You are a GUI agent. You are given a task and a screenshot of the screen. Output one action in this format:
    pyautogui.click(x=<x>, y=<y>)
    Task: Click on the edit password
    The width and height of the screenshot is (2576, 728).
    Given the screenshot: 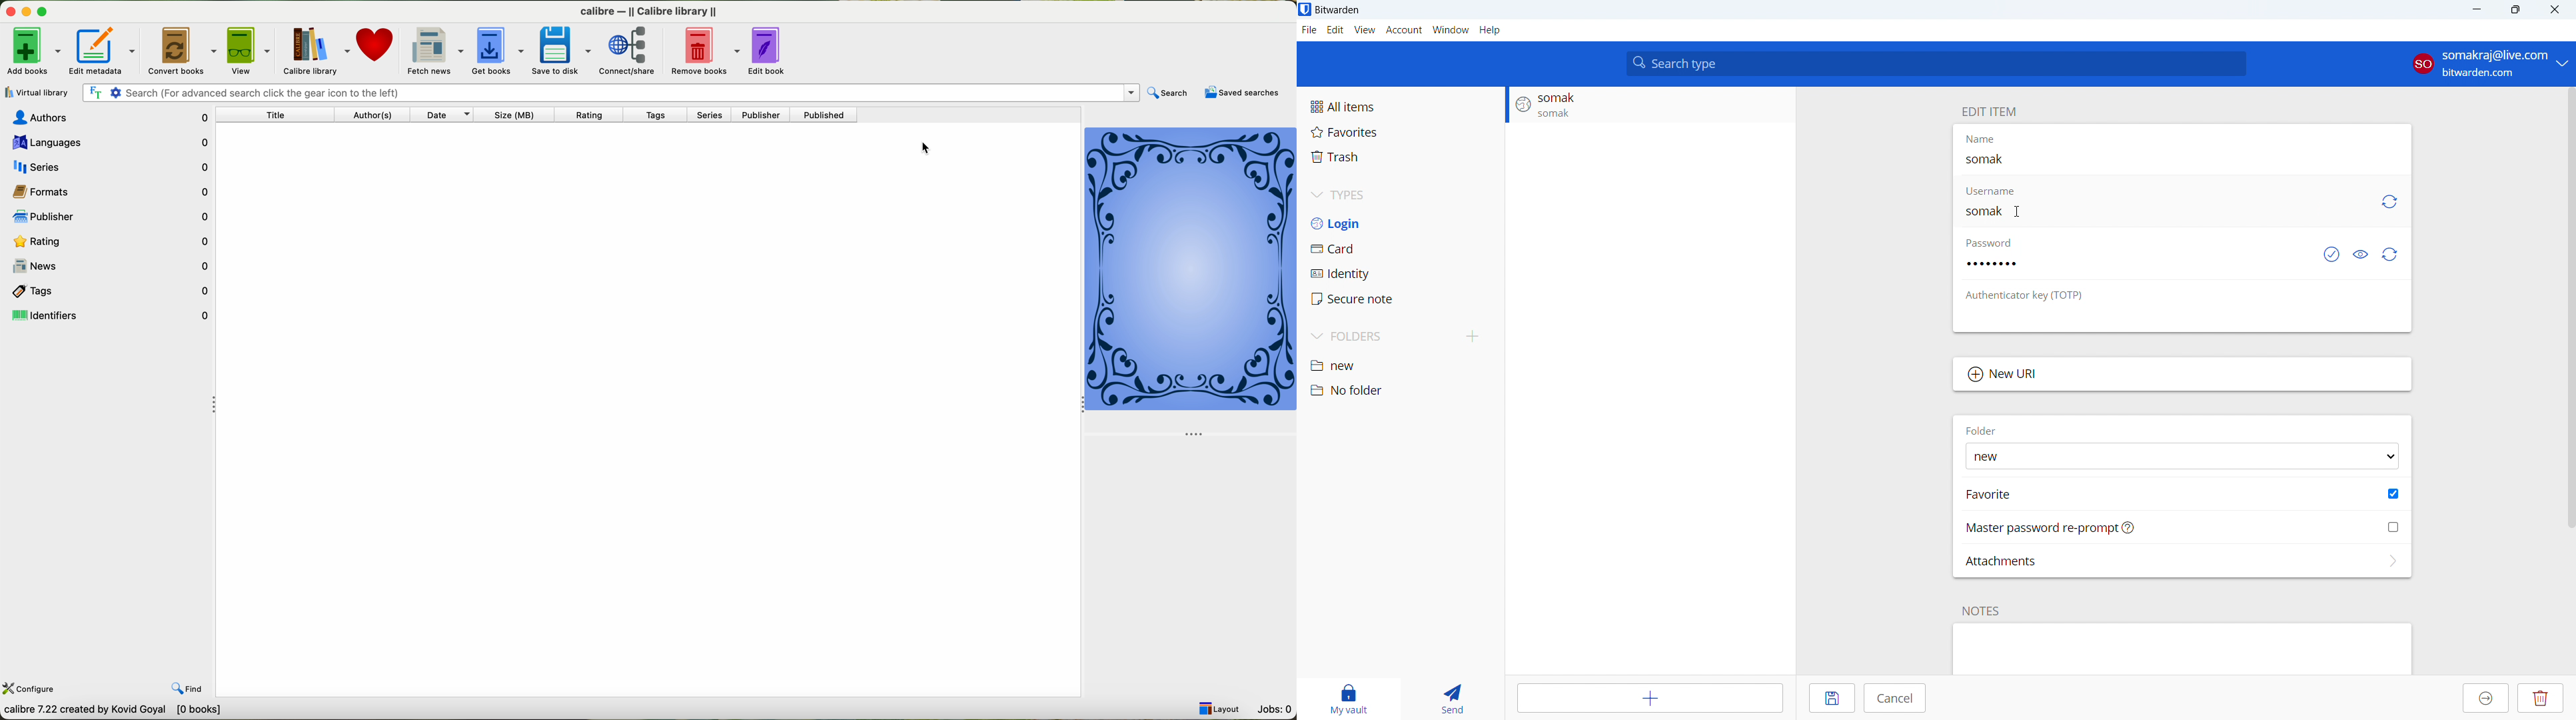 What is the action you would take?
    pyautogui.click(x=2124, y=263)
    